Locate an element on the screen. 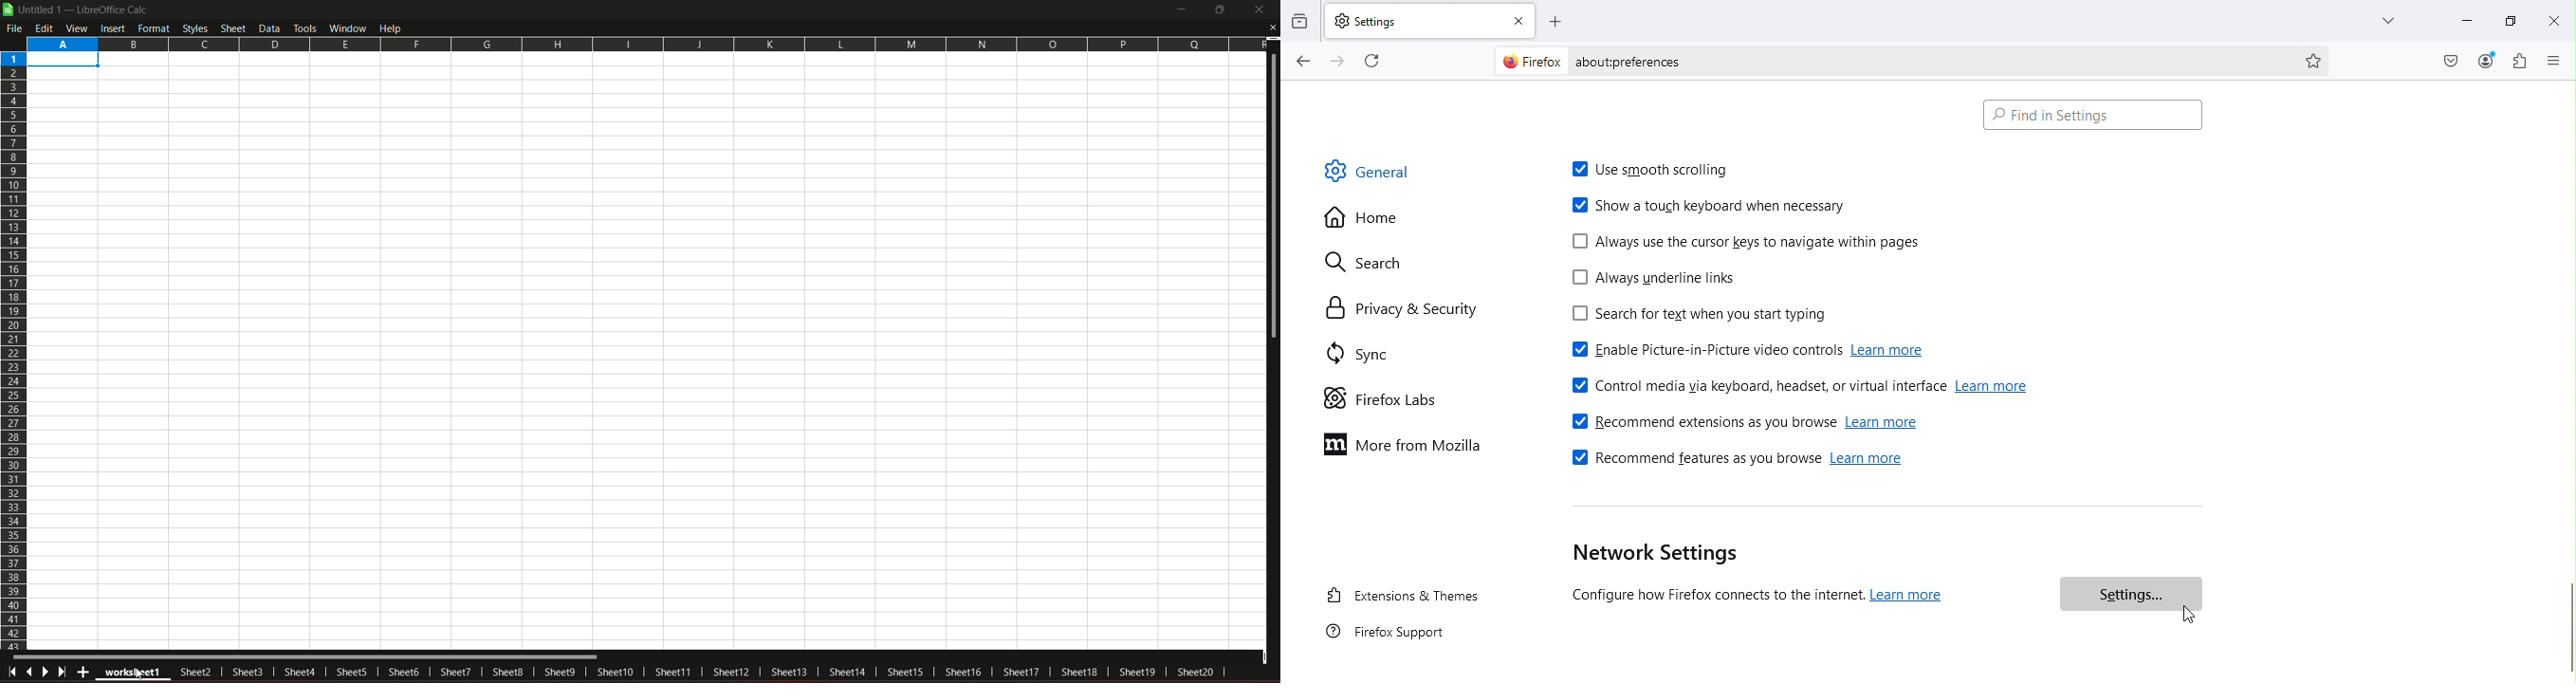 Image resolution: width=2576 pixels, height=700 pixels. sheet10 is located at coordinates (614, 671).